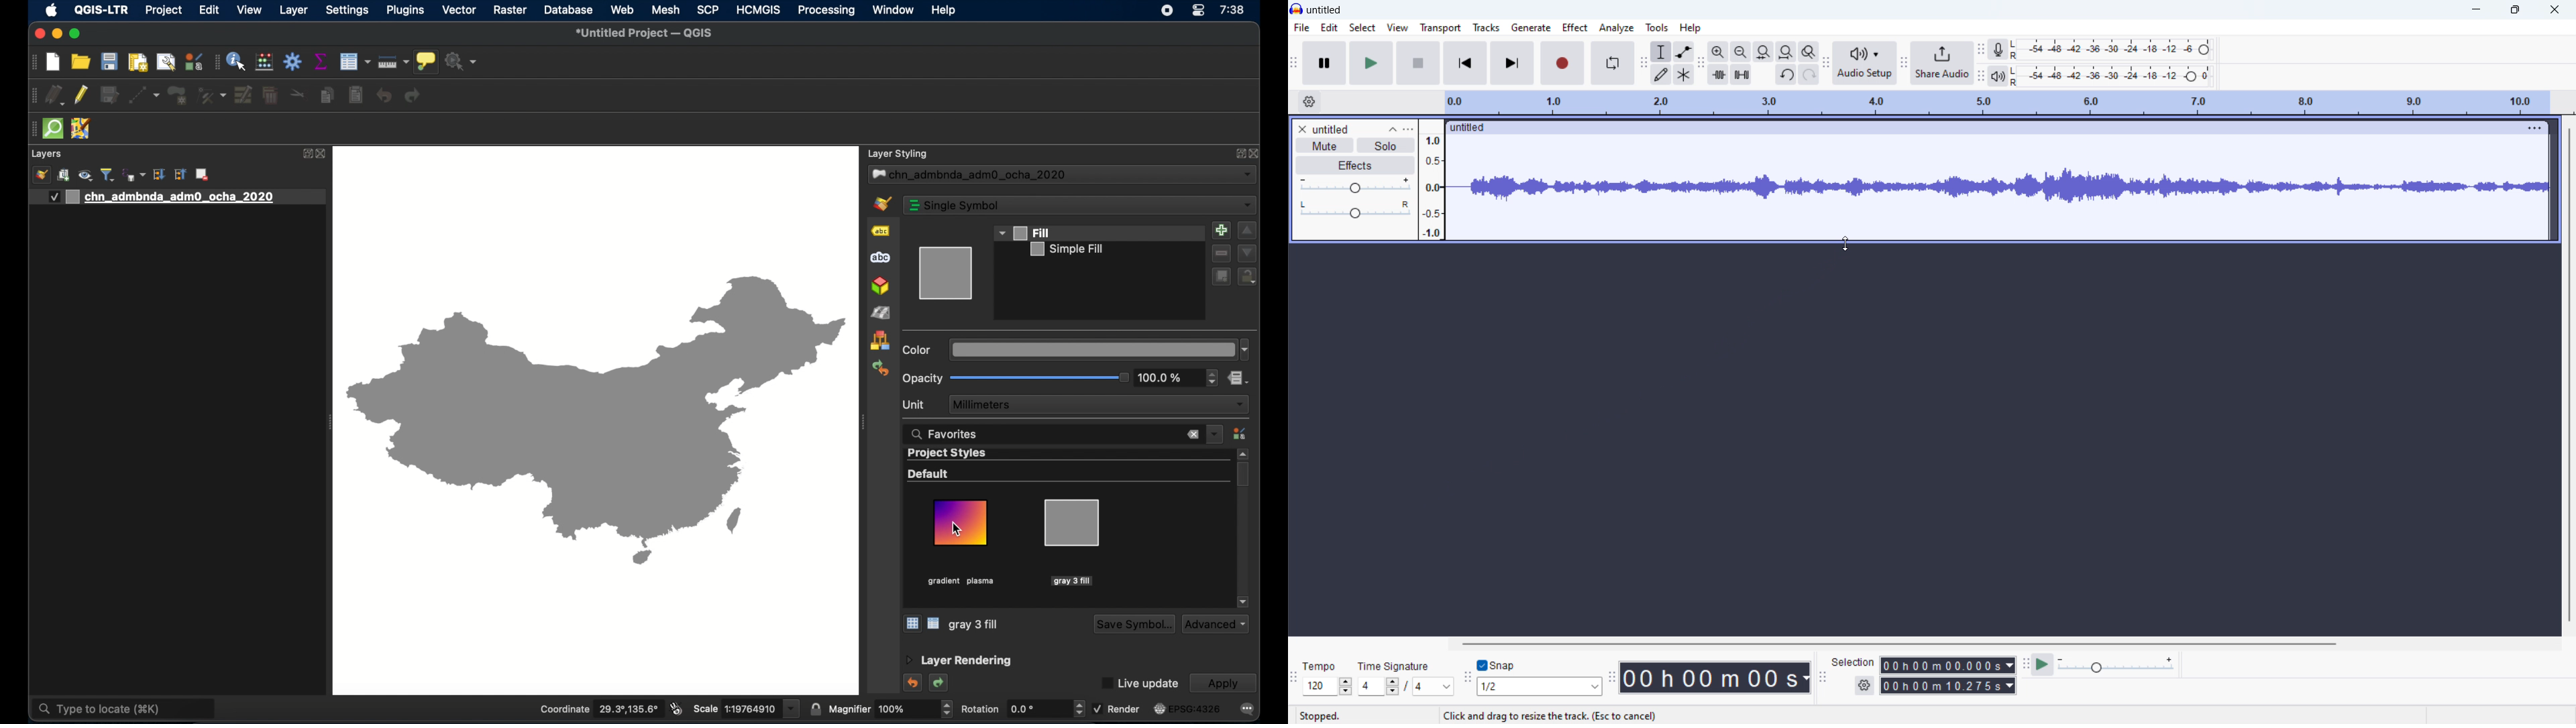 This screenshot has width=2576, height=728. Describe the element at coordinates (1062, 175) in the screenshot. I see `layer dropdown` at that location.